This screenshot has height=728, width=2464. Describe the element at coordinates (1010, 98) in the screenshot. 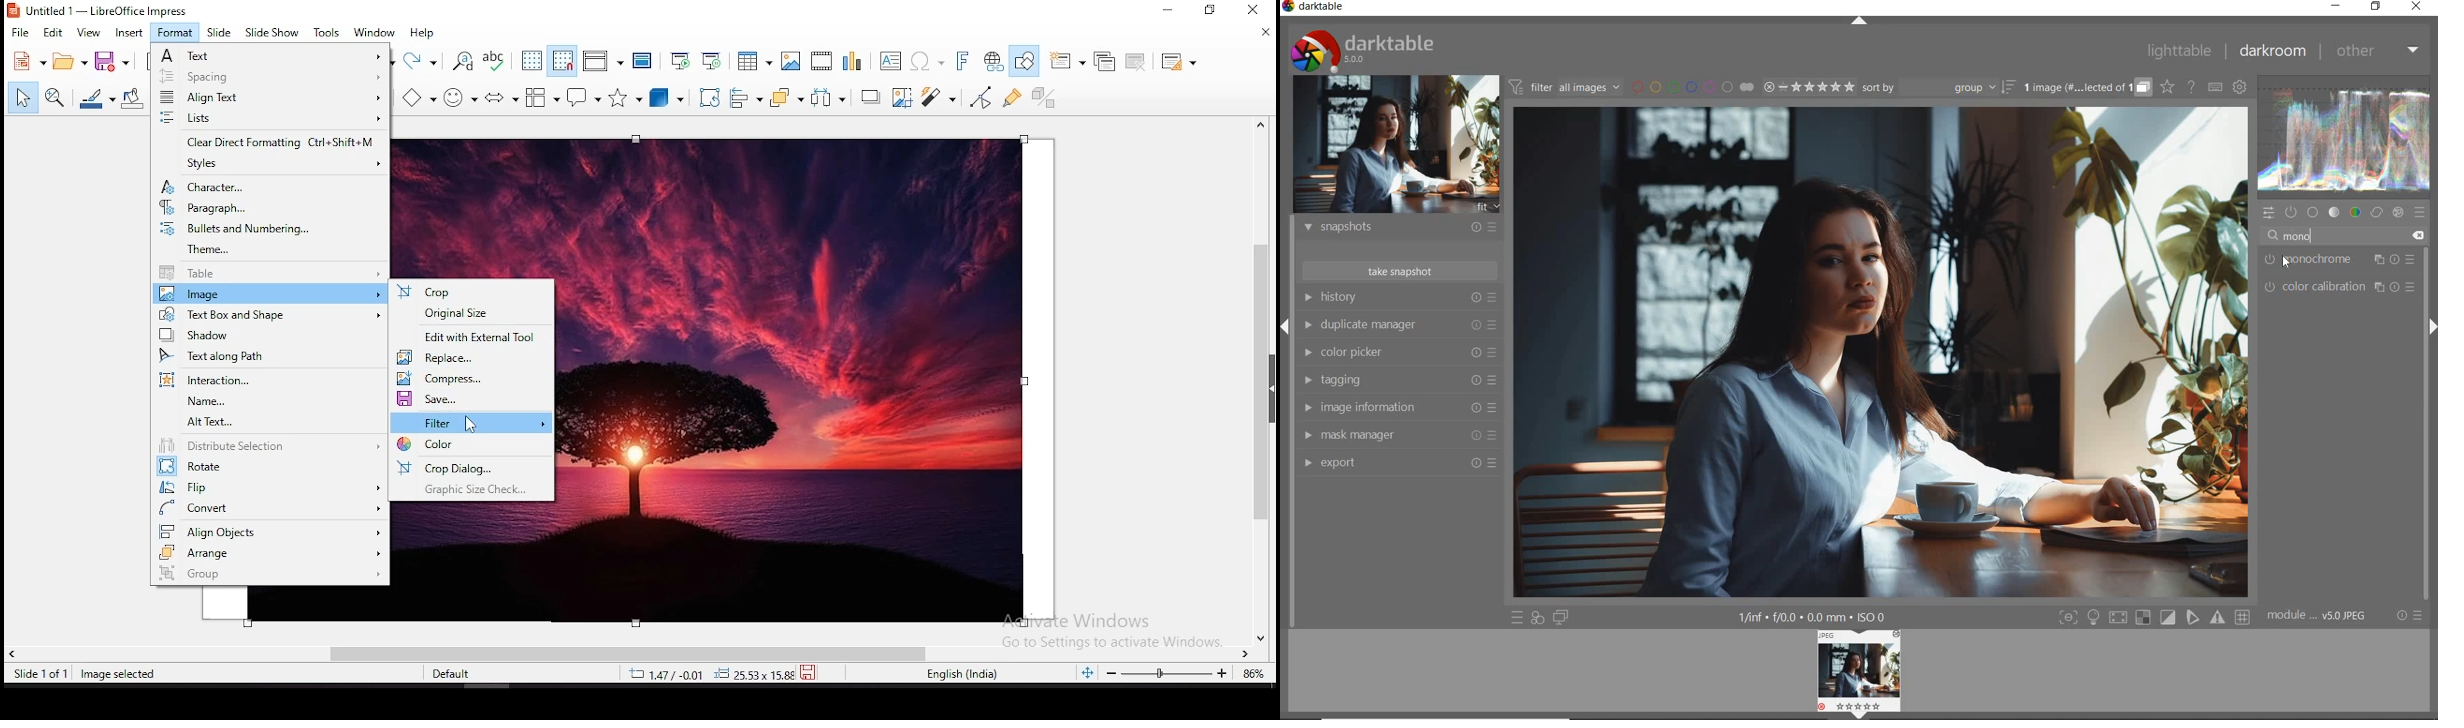

I see `show gluepoints functions` at that location.